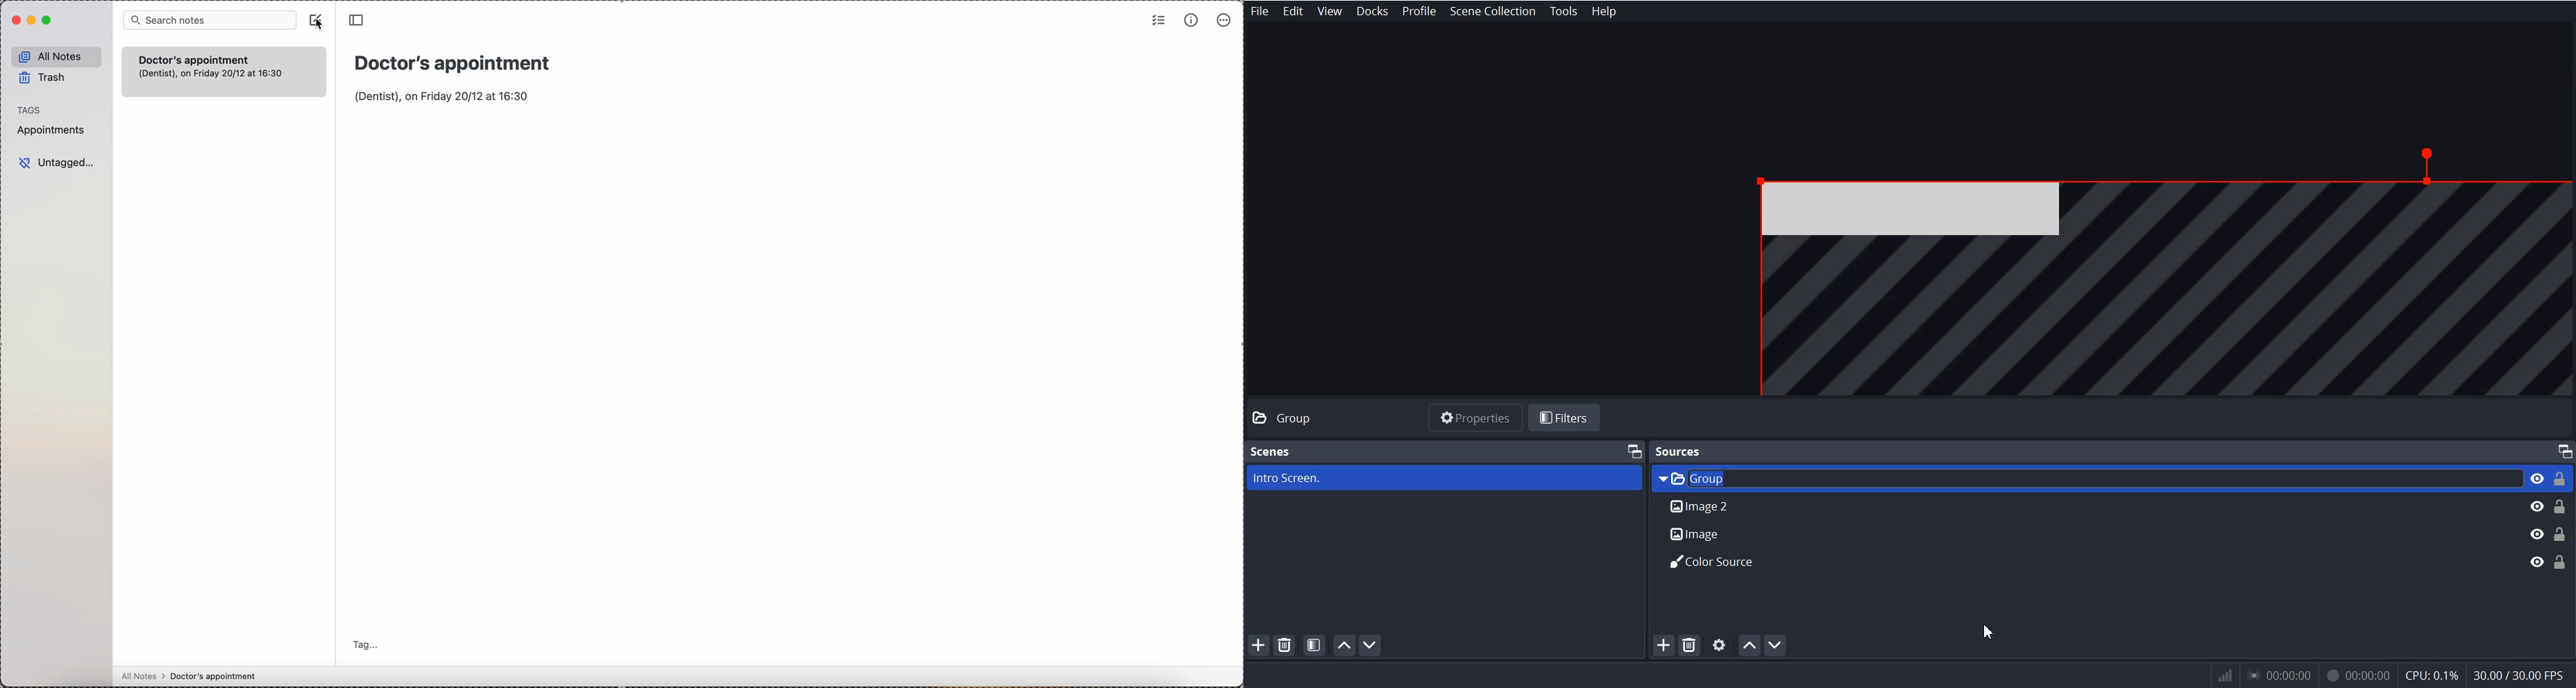 Image resolution: width=2576 pixels, height=700 pixels. I want to click on tags, so click(29, 109).